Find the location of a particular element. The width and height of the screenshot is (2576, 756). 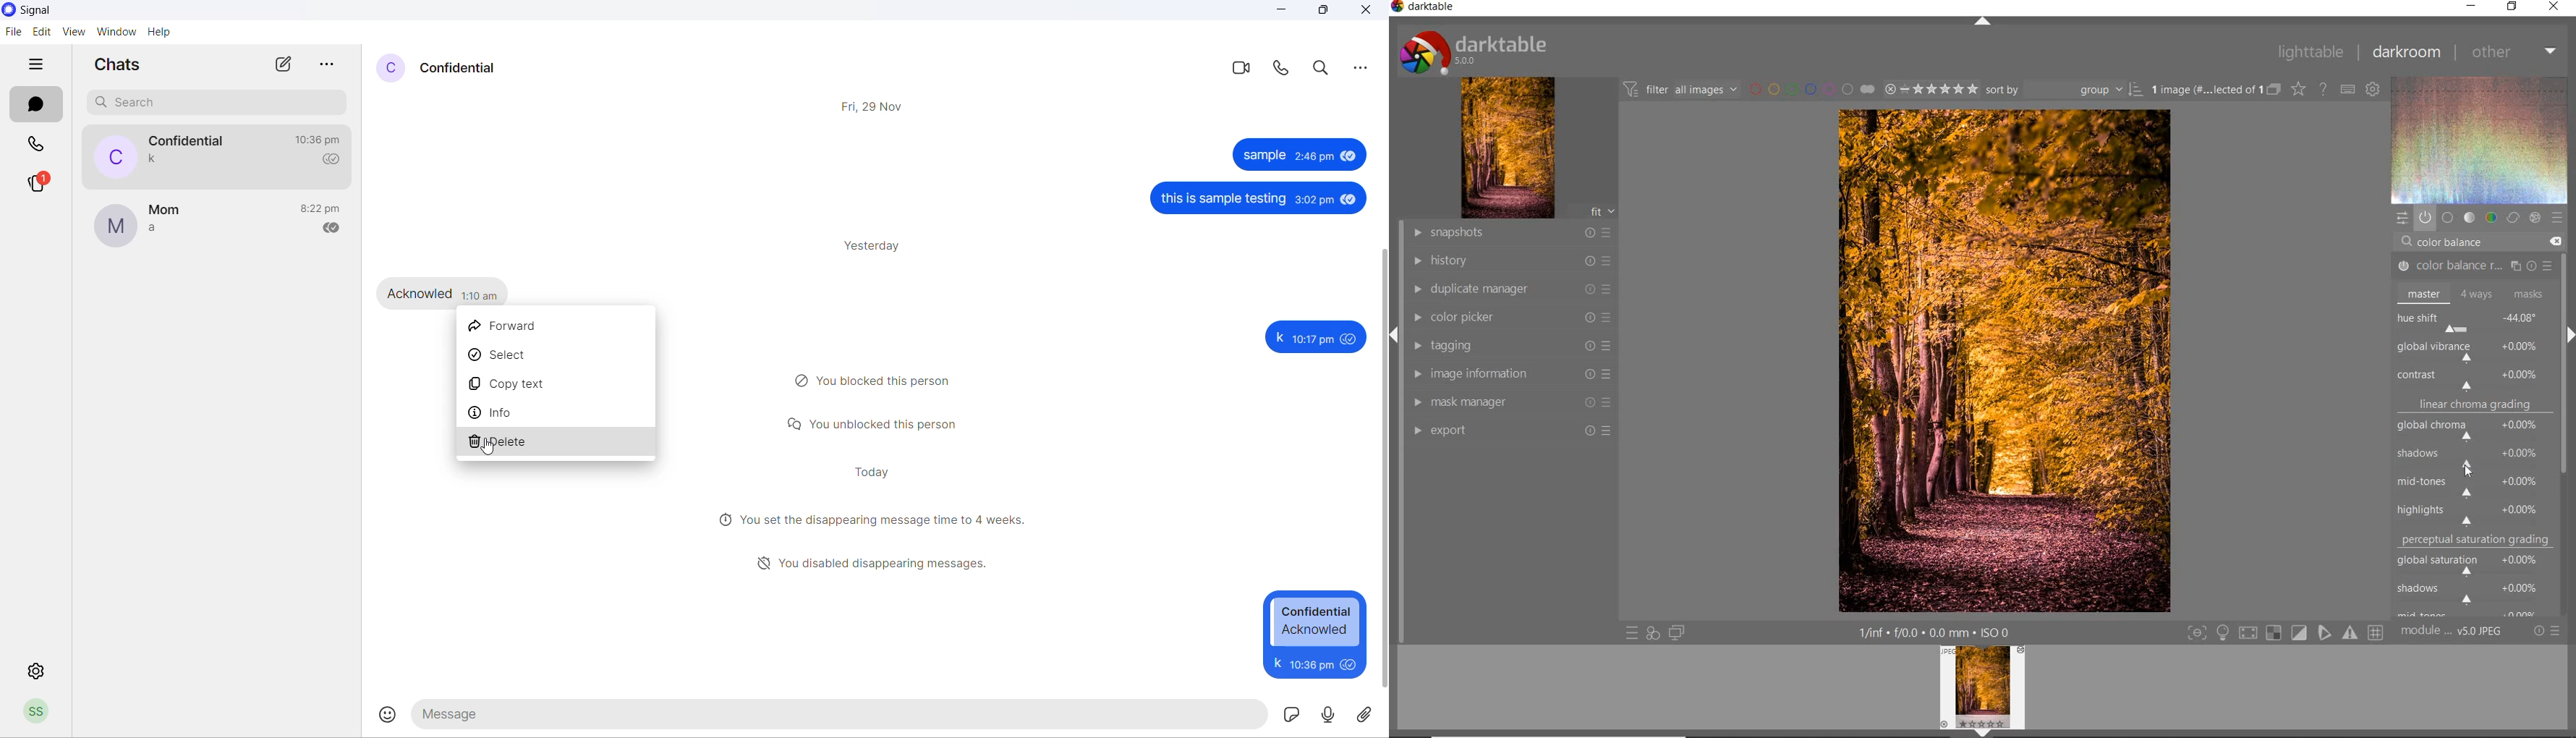

10:17 pm is located at coordinates (1313, 340).